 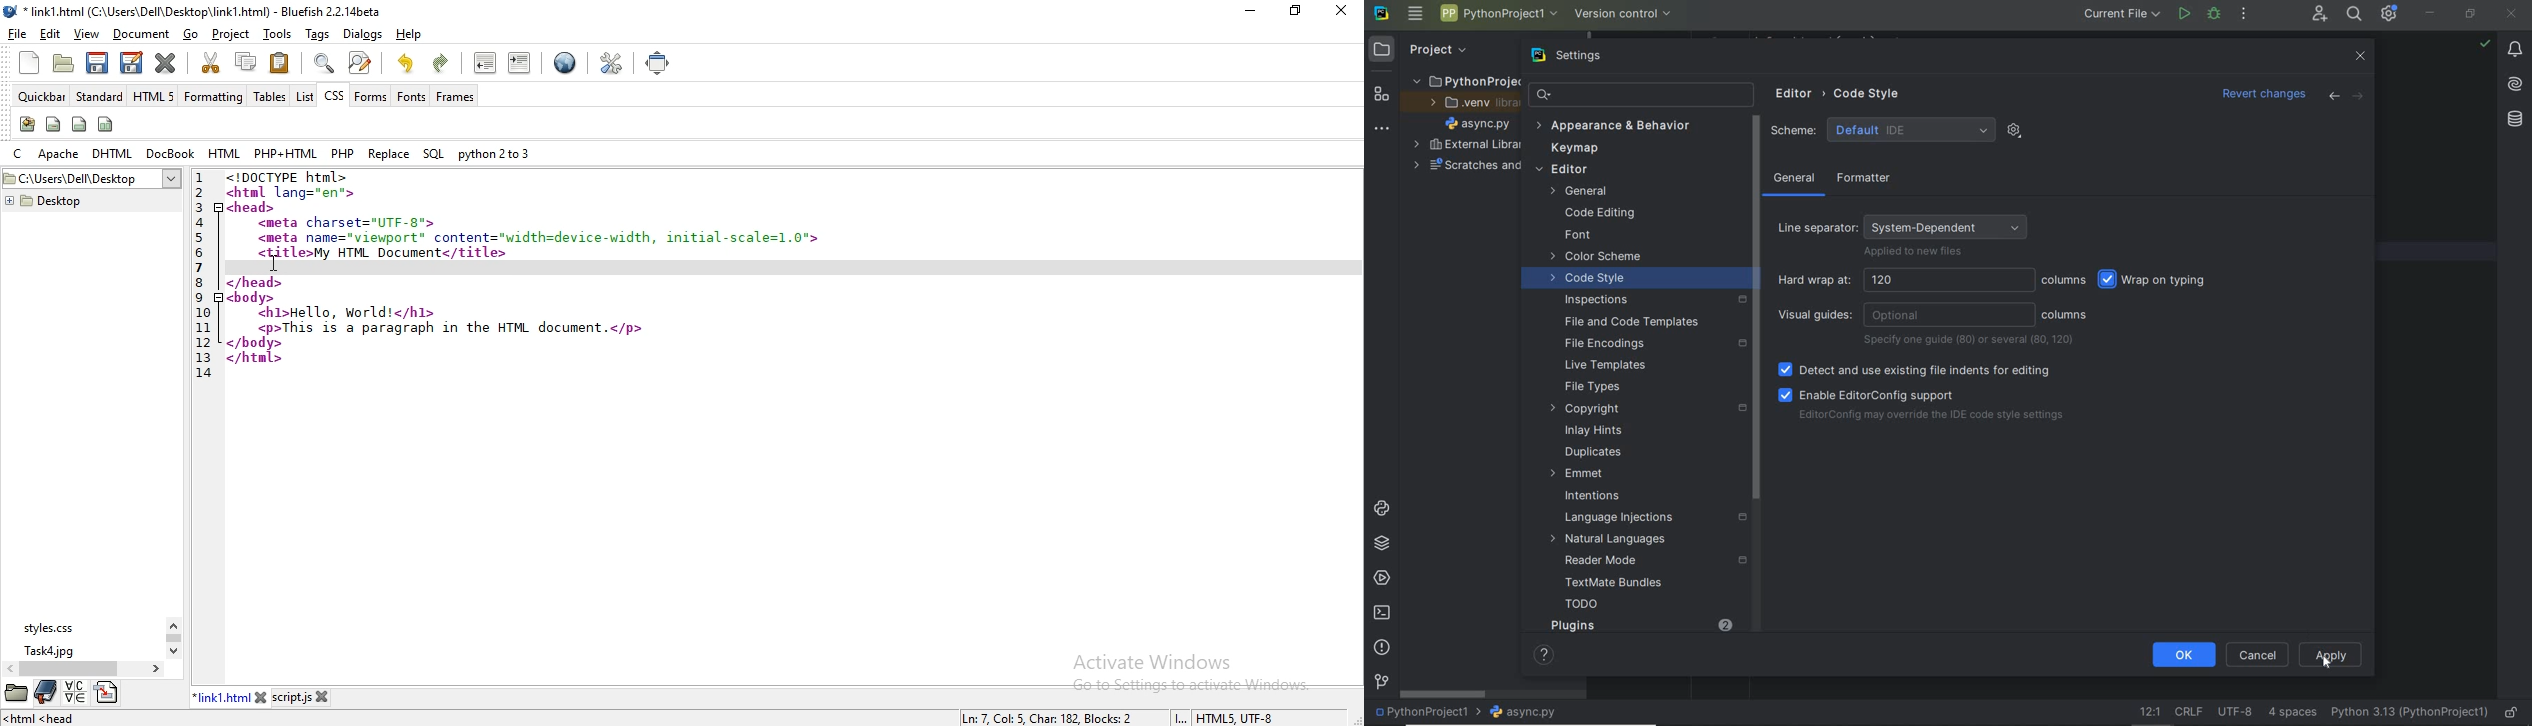 I want to click on close, so click(x=2361, y=55).